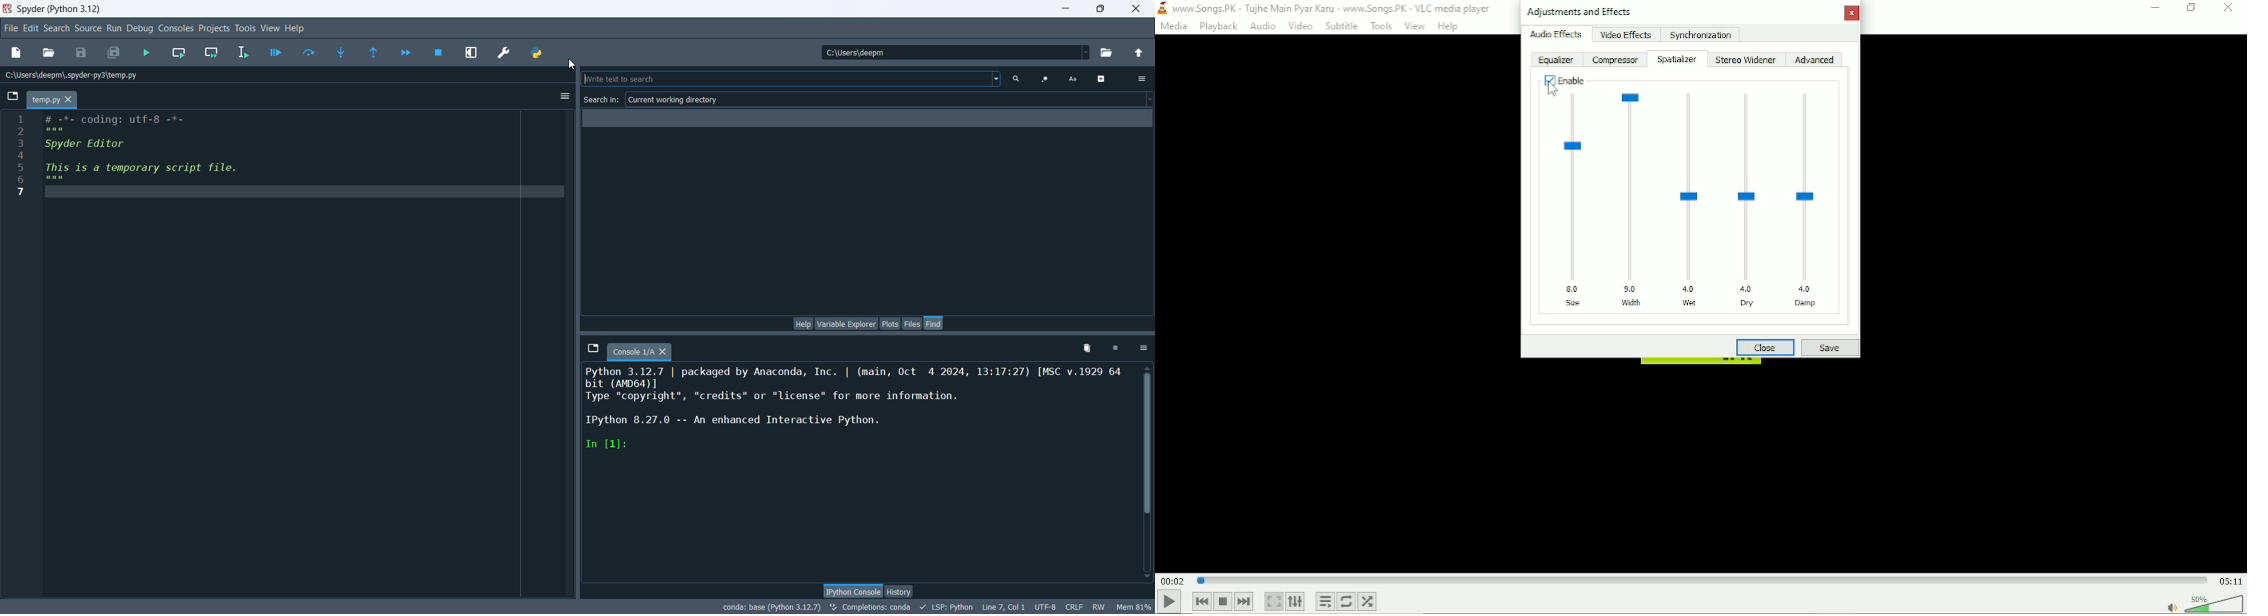  Describe the element at coordinates (1003, 607) in the screenshot. I see `line, col` at that location.